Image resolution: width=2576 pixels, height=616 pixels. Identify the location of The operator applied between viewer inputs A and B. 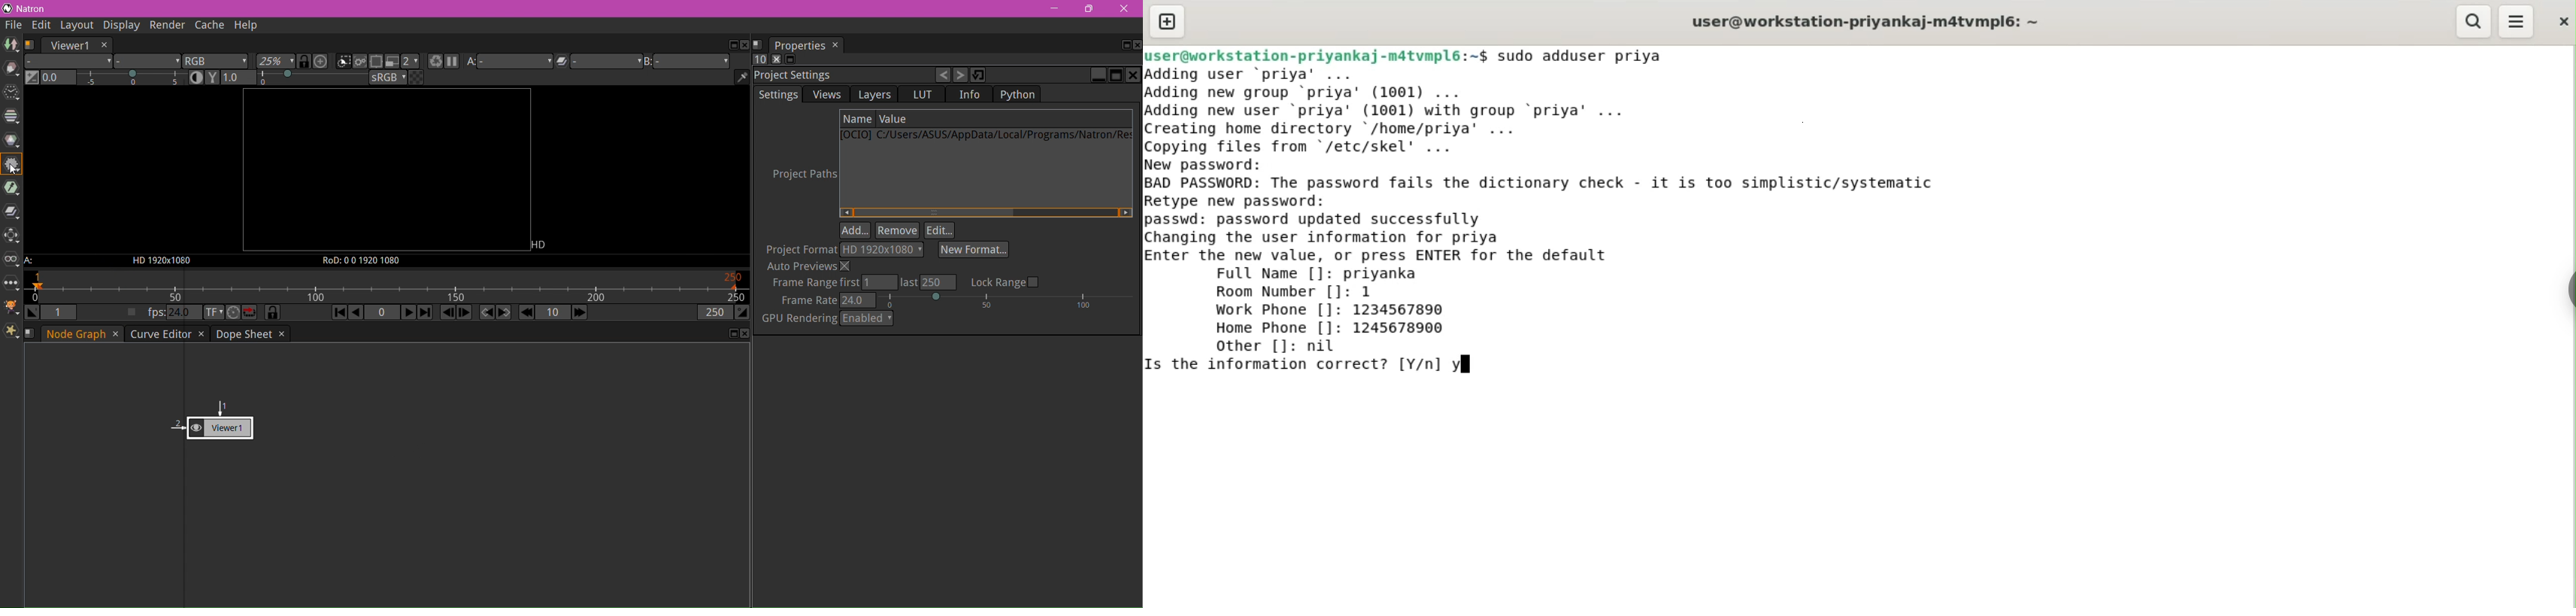
(597, 63).